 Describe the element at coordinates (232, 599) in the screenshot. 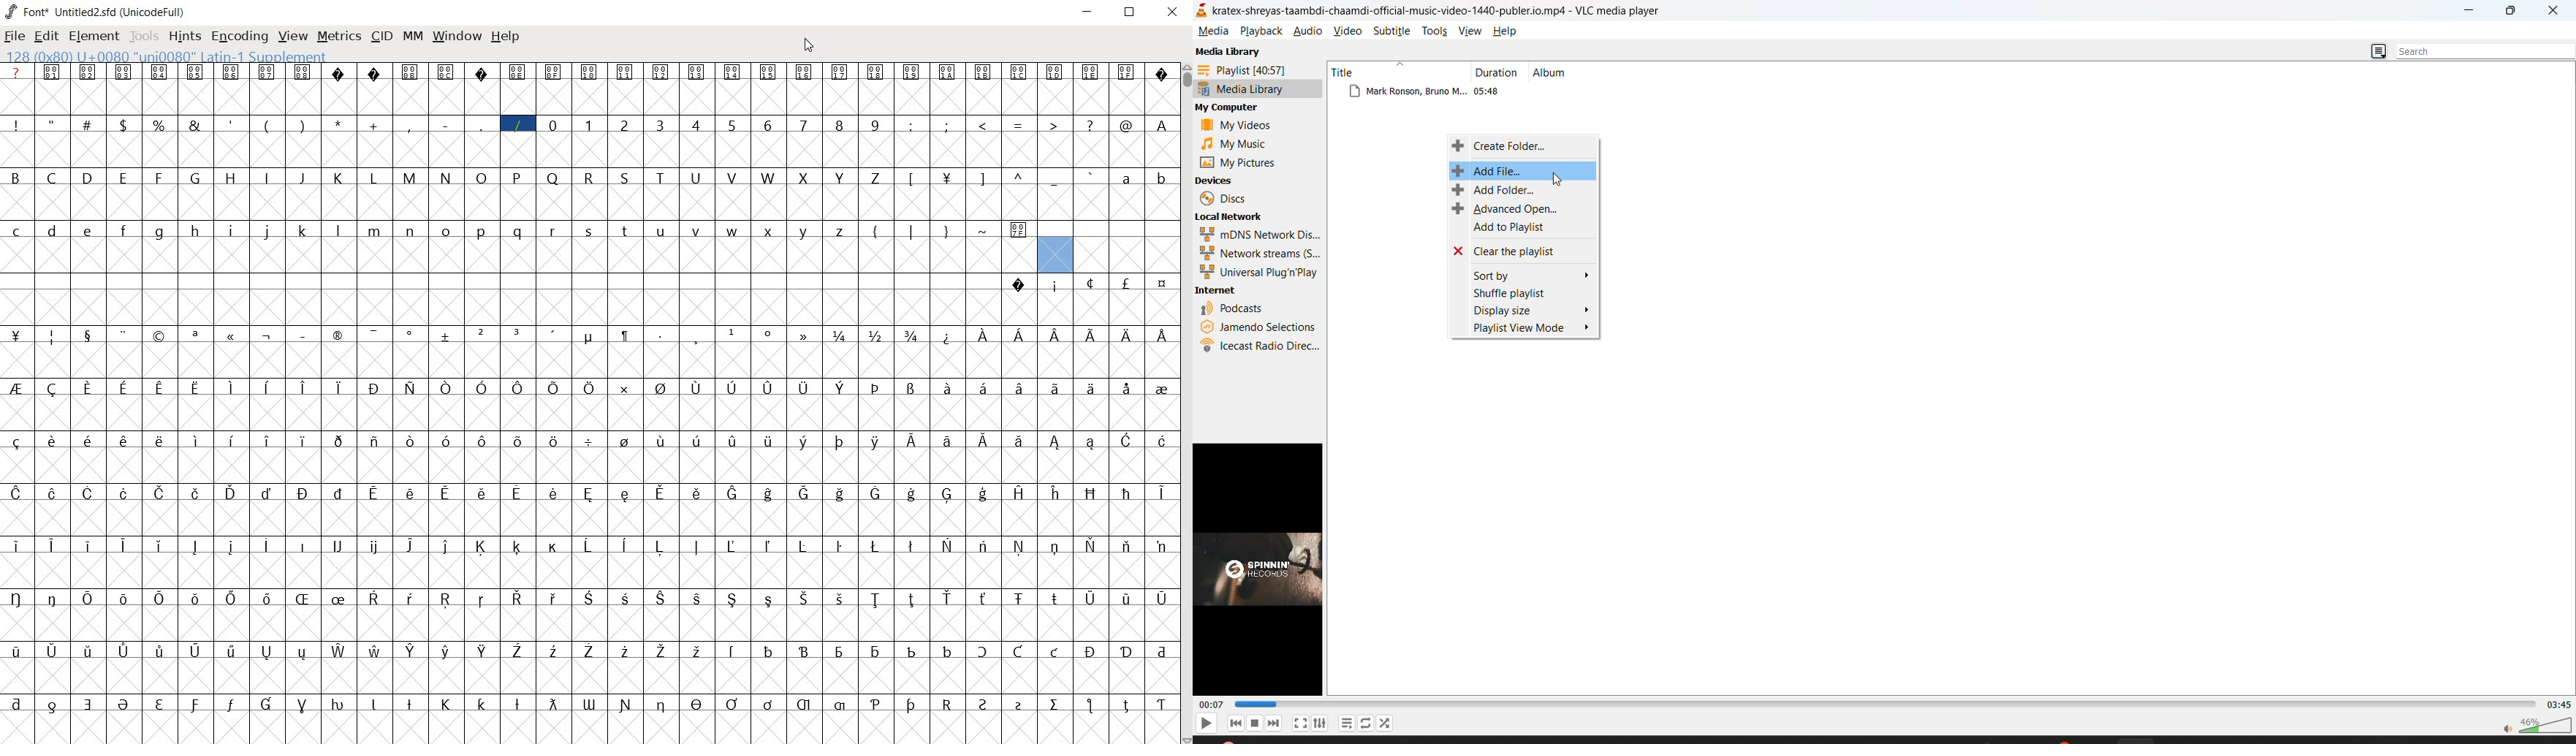

I see `glyph` at that location.